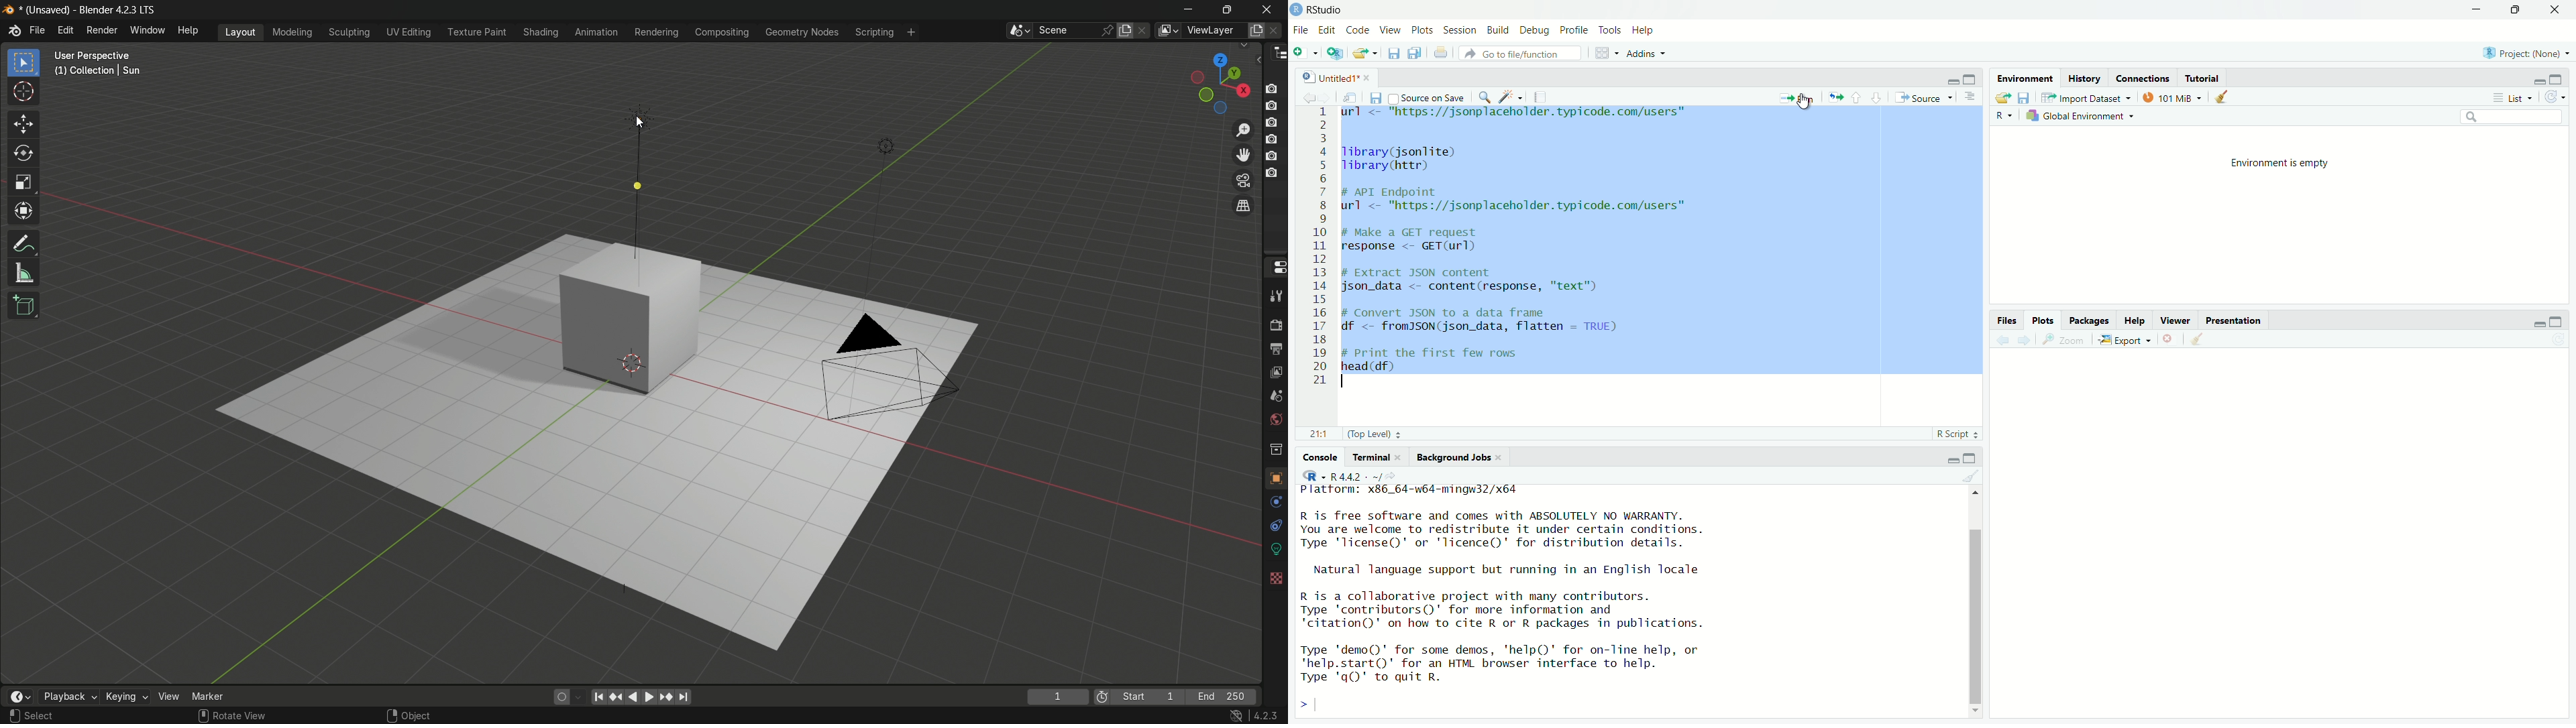 The image size is (2576, 728). I want to click on Tibrary(jsonlite)
Tibrary(httr), so click(1402, 160).